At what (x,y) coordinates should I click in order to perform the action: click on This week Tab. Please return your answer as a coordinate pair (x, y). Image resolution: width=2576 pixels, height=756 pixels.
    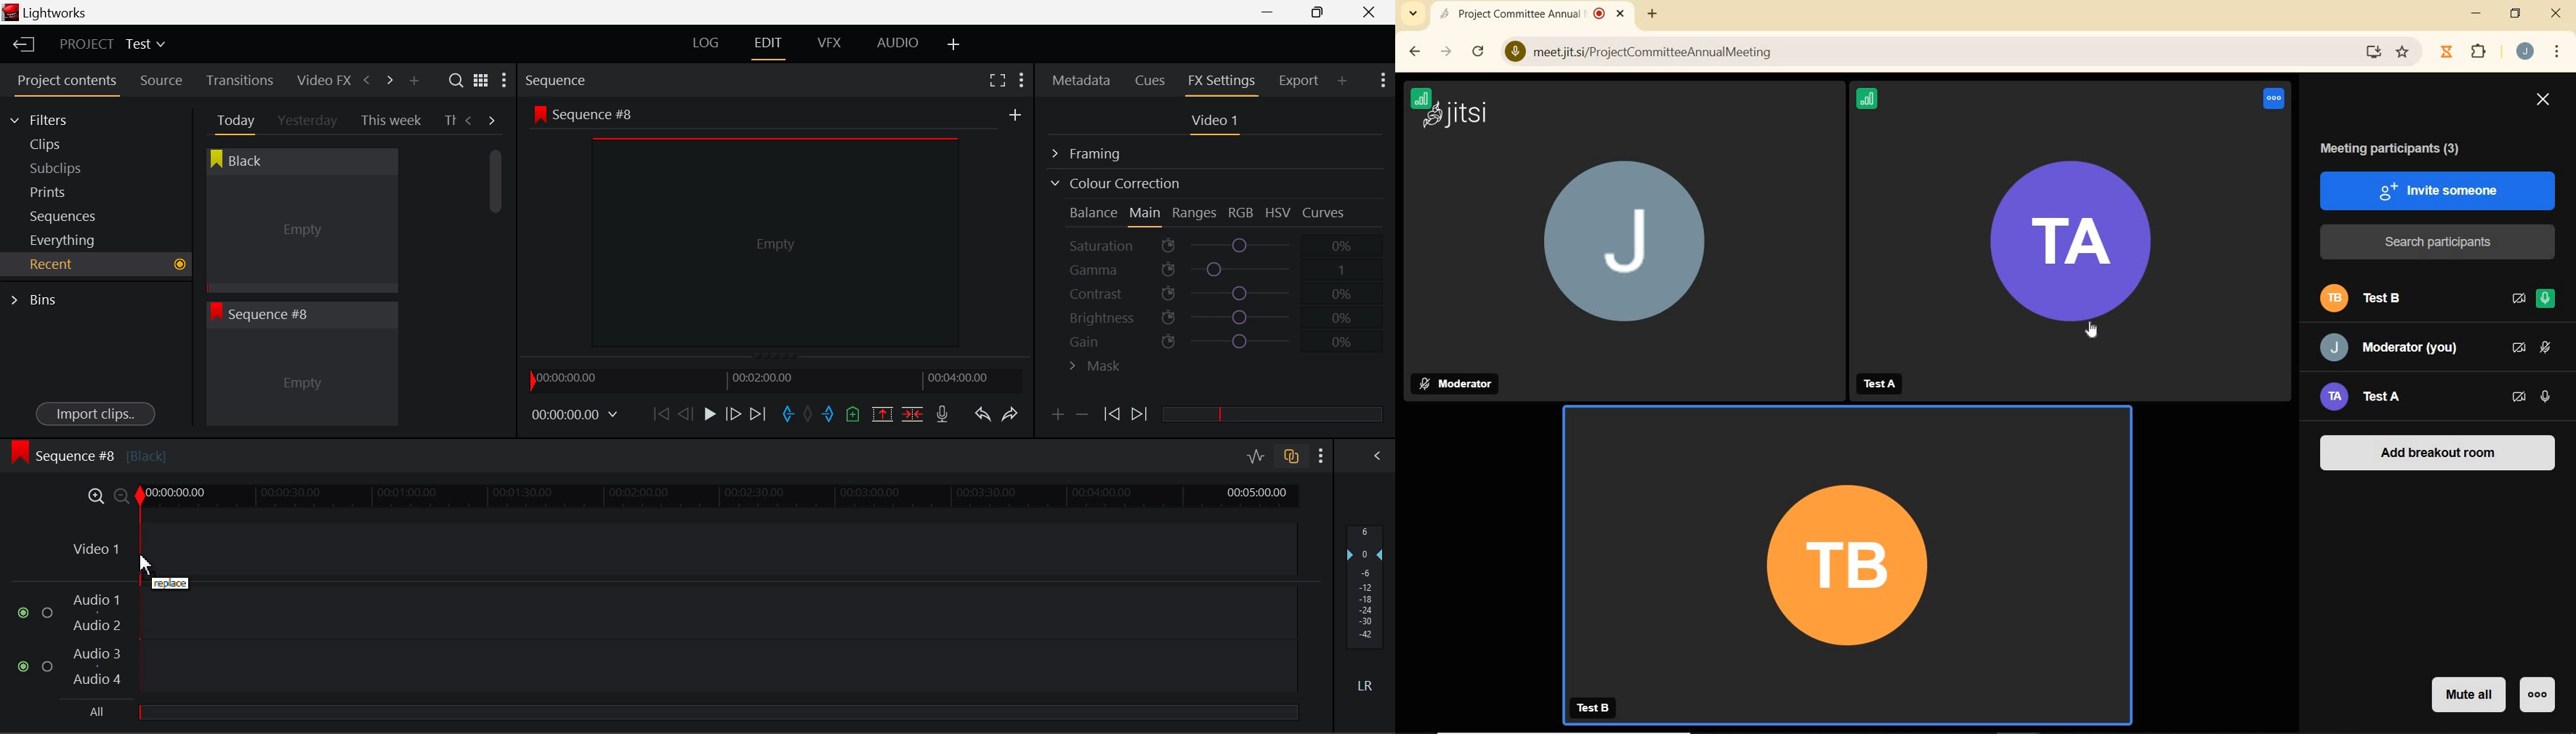
    Looking at the image, I should click on (389, 121).